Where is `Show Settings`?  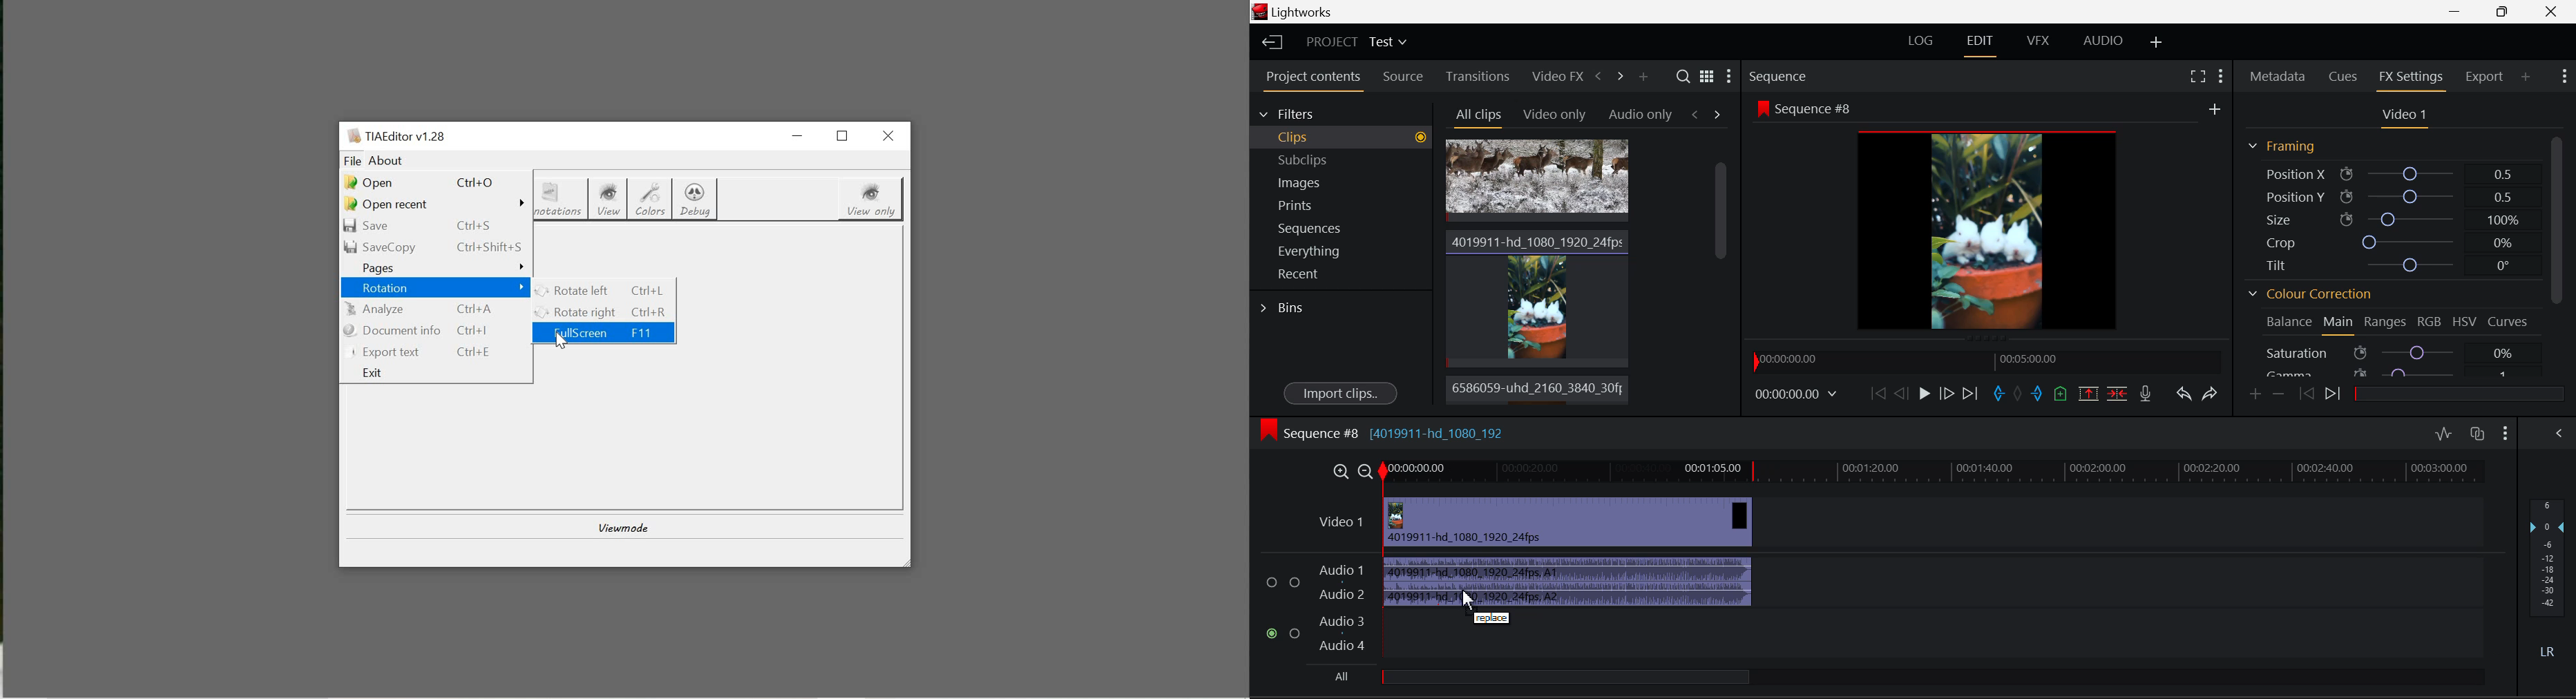 Show Settings is located at coordinates (2564, 77).